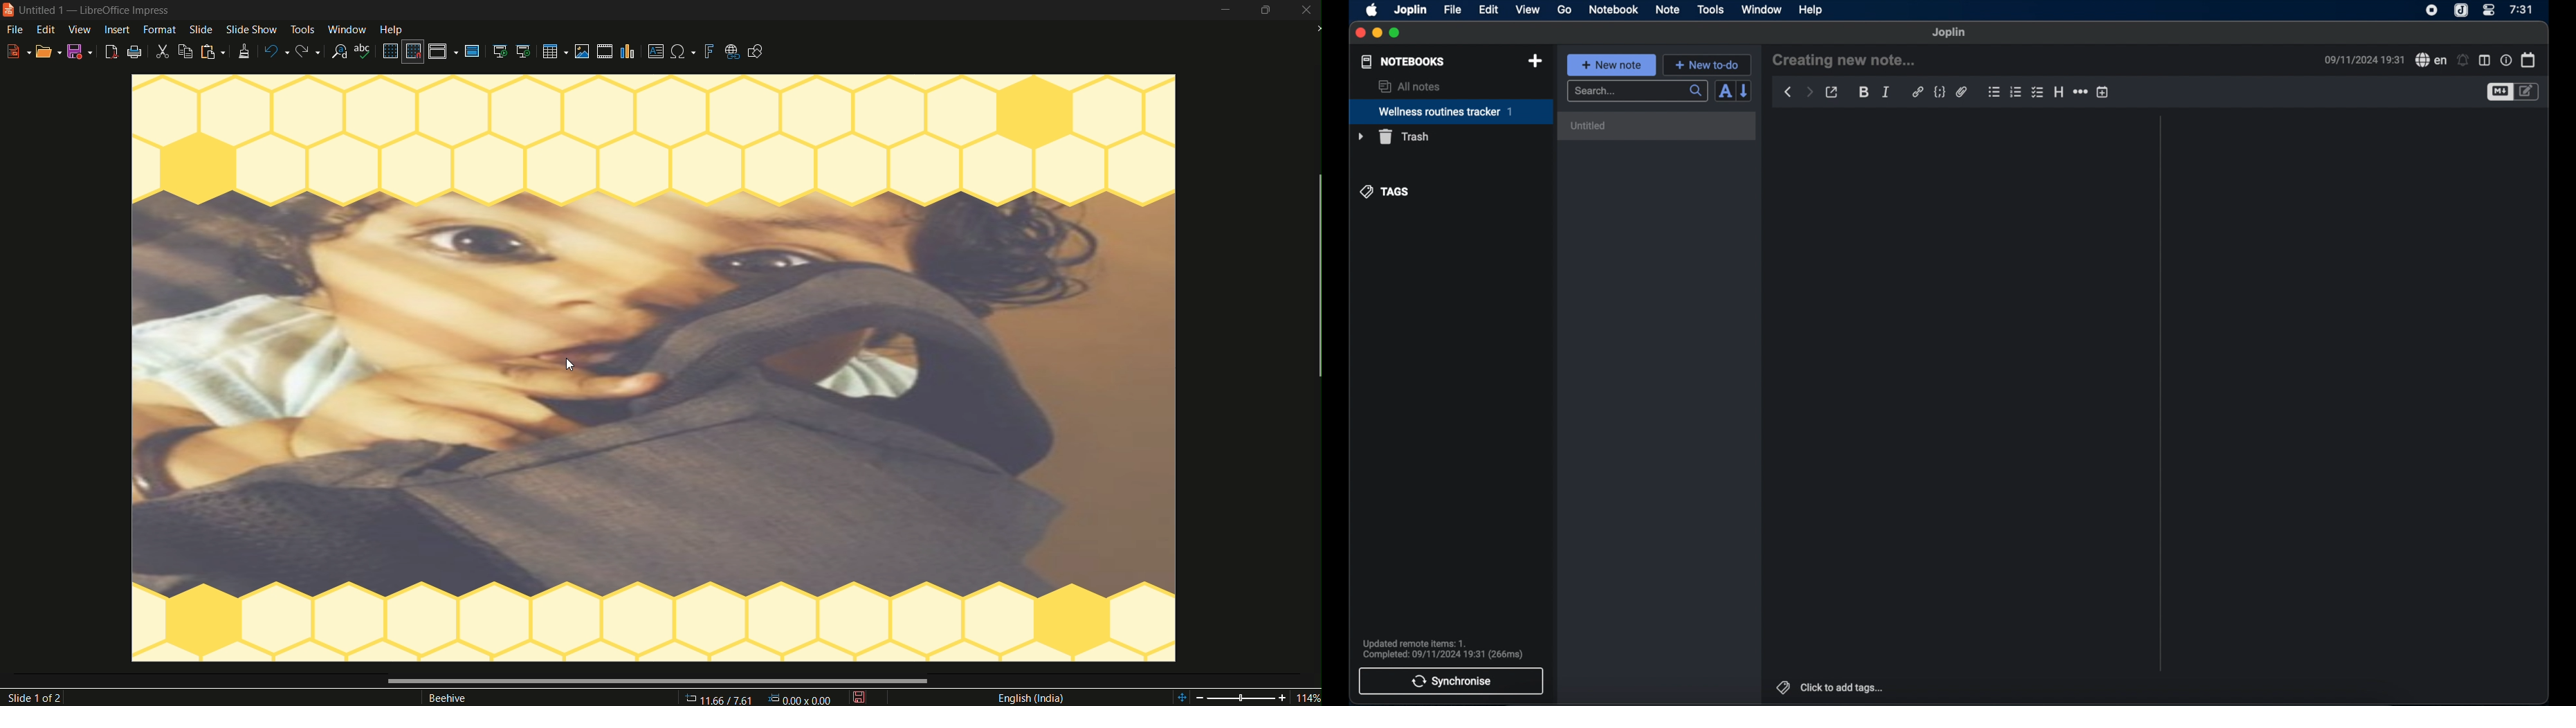 This screenshot has height=728, width=2576. Describe the element at coordinates (1668, 10) in the screenshot. I see `note` at that location.